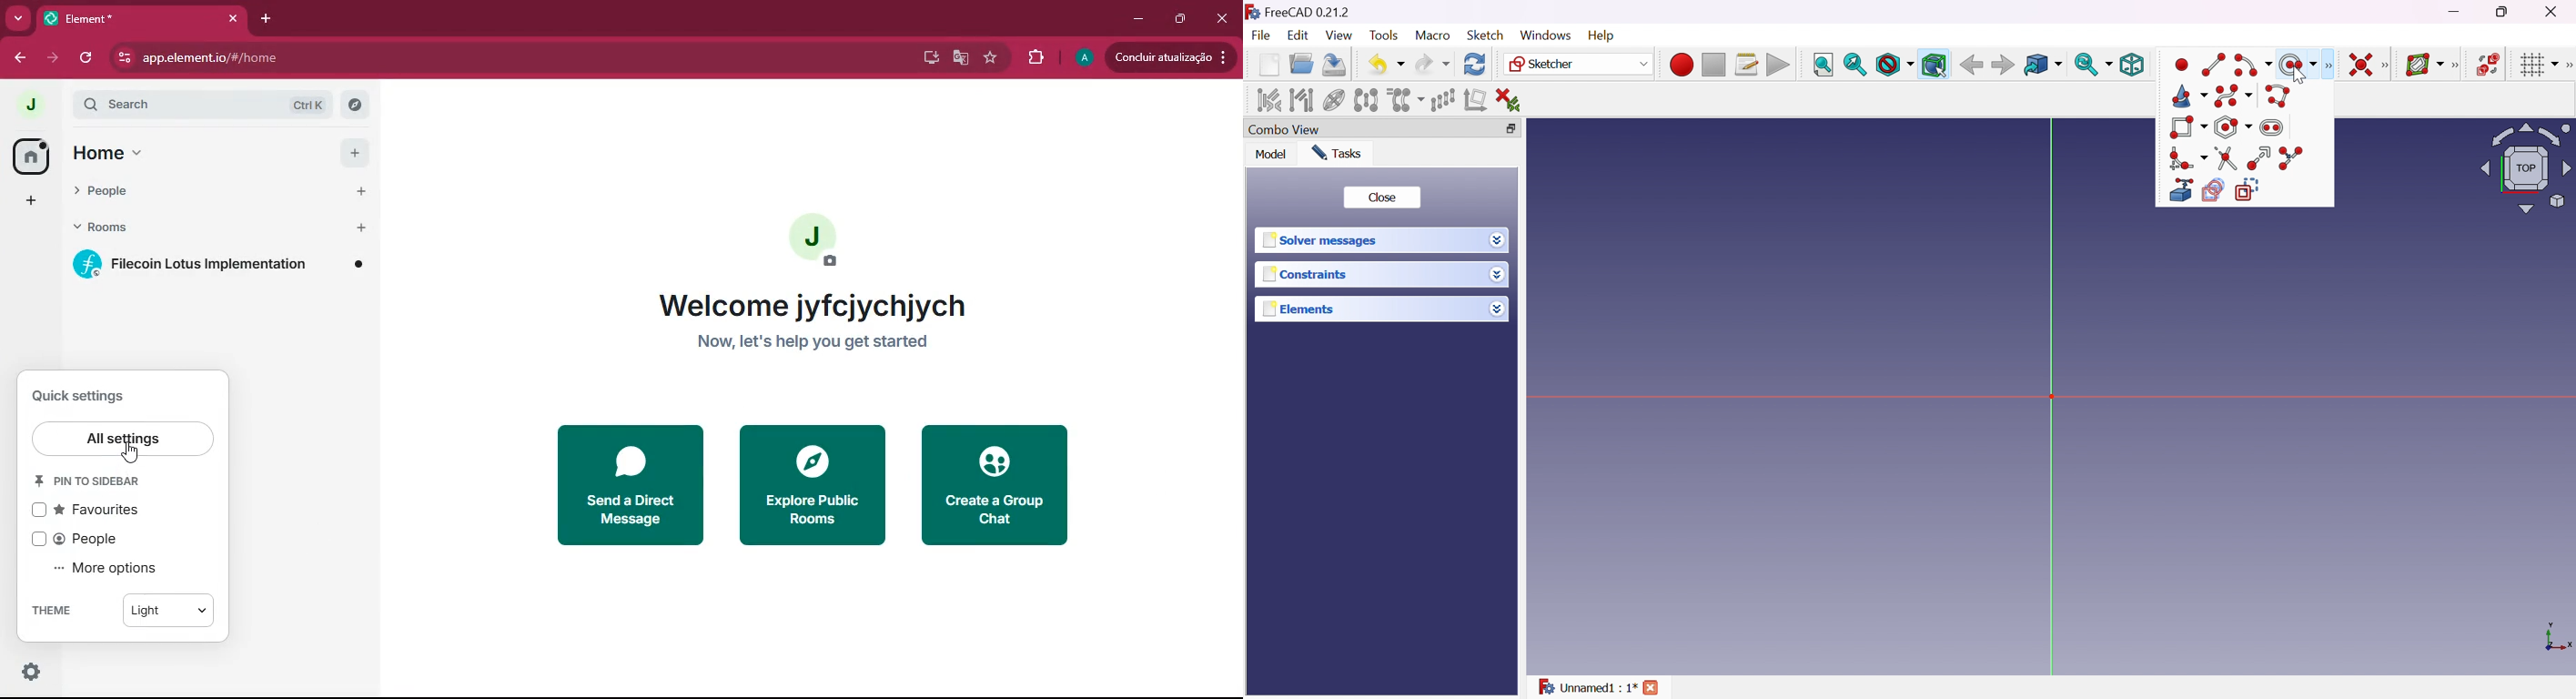 This screenshot has width=2576, height=700. What do you see at coordinates (1603, 35) in the screenshot?
I see `Help` at bounding box center [1603, 35].